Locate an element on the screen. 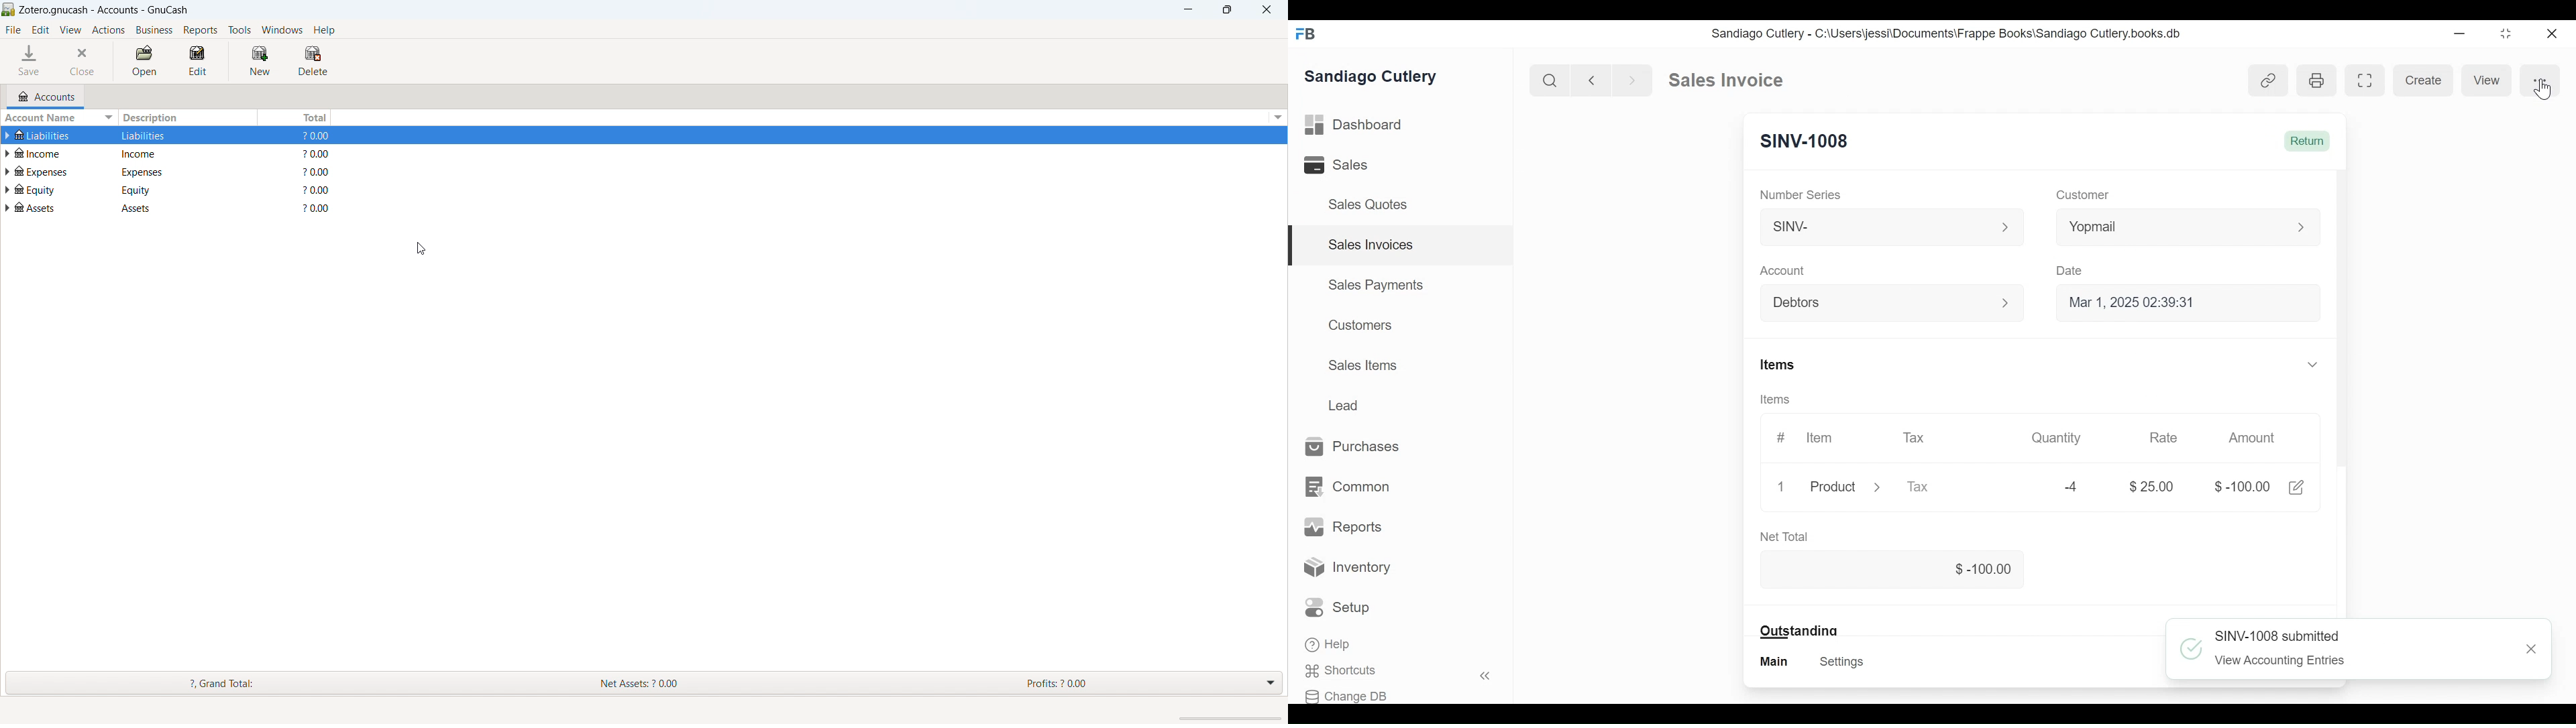 The width and height of the screenshot is (2576, 728). Sales invoice is located at coordinates (1725, 80).